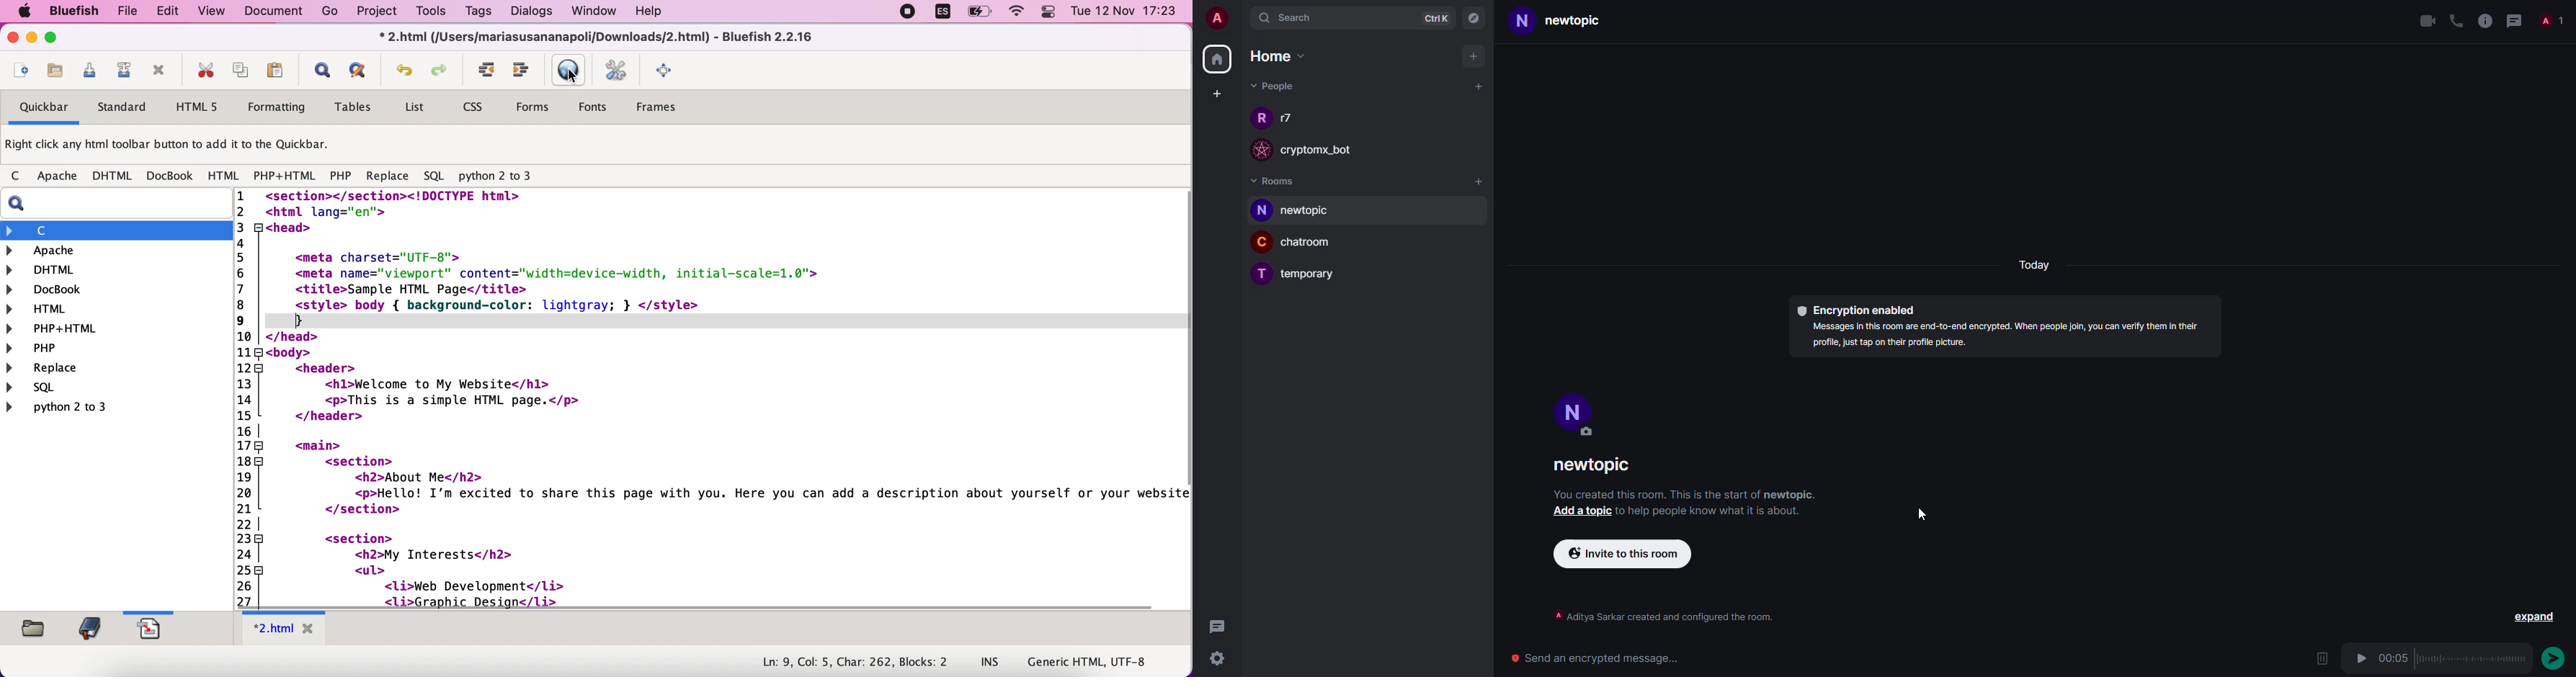 The height and width of the screenshot is (700, 2576). Describe the element at coordinates (1185, 392) in the screenshot. I see `scroll bar` at that location.